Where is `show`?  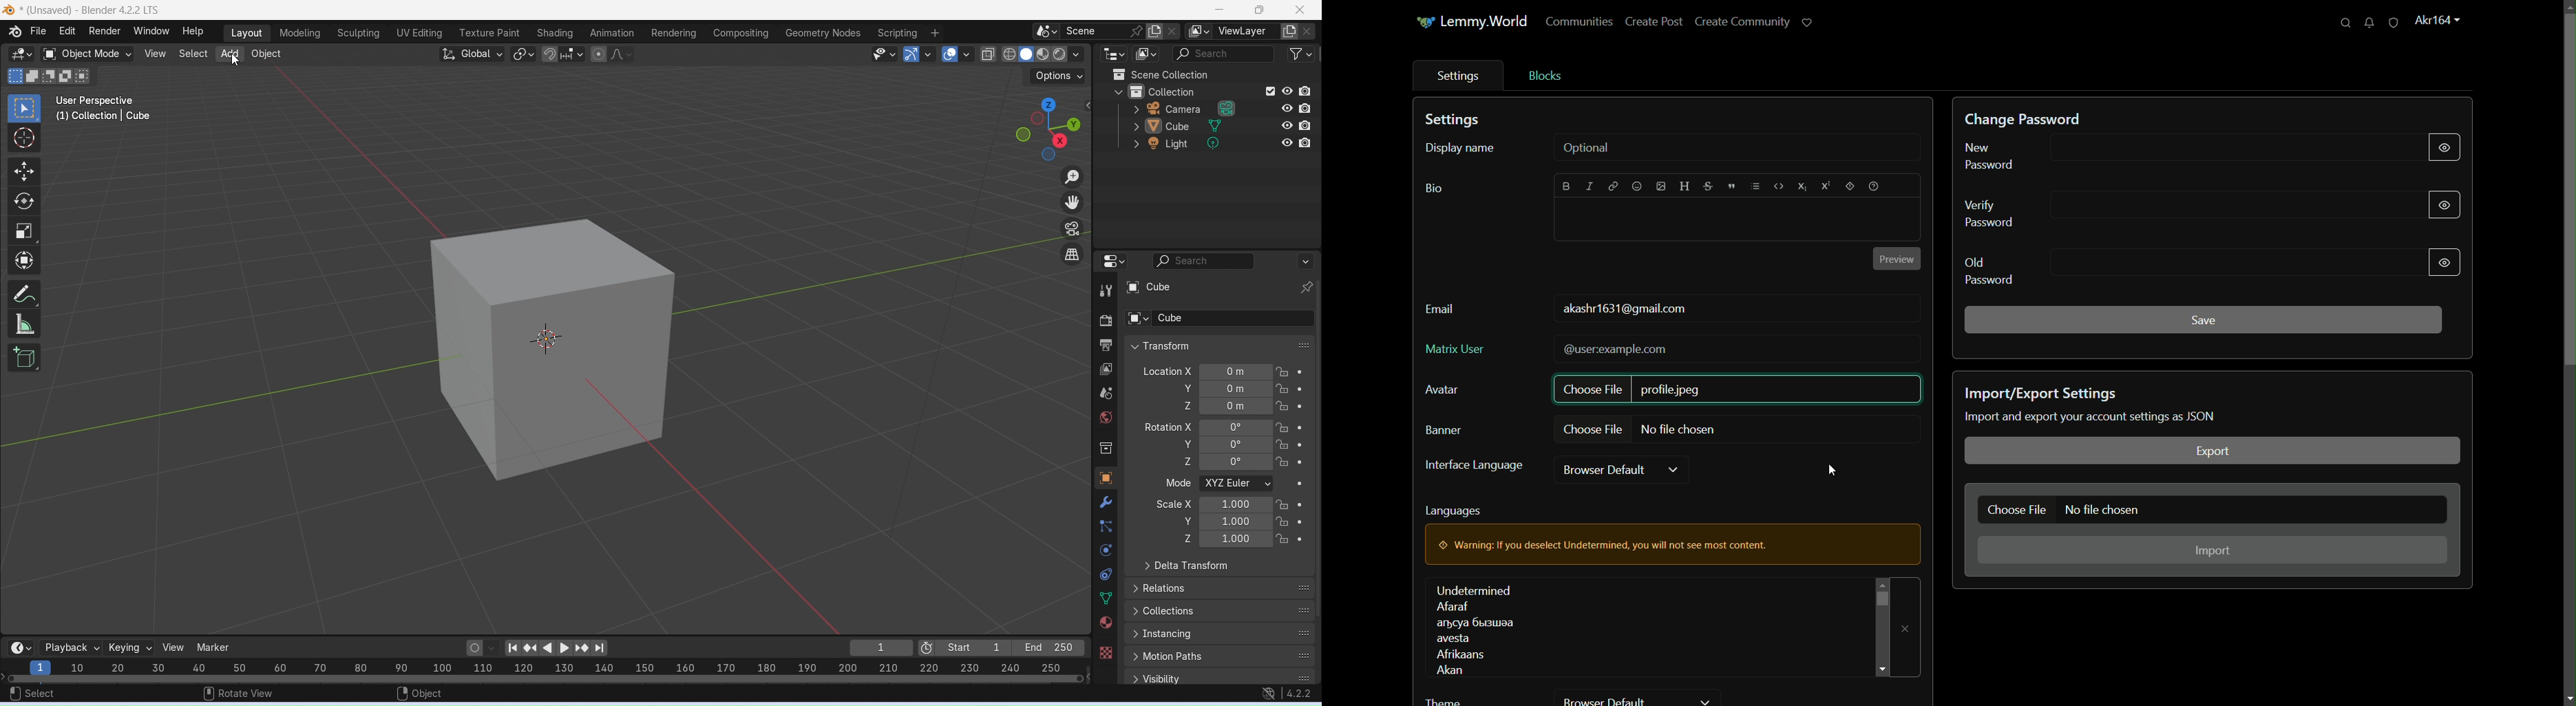
show is located at coordinates (2443, 262).